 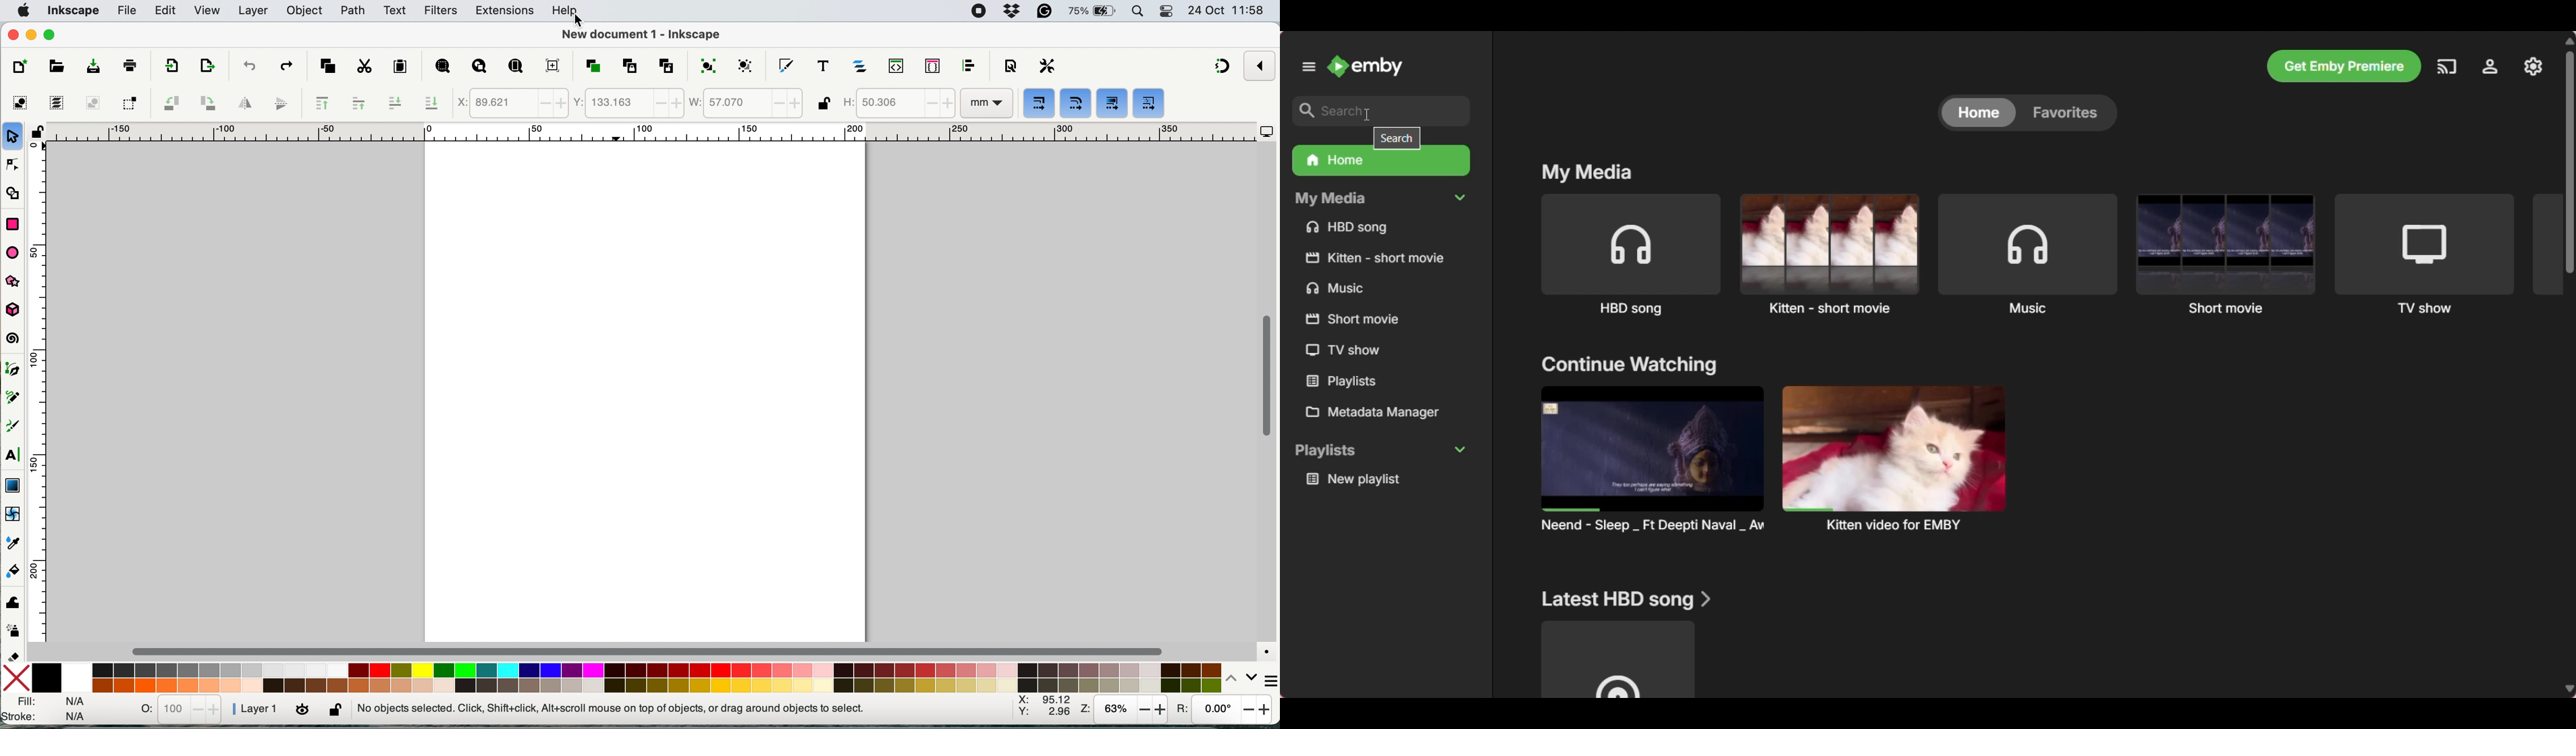 What do you see at coordinates (1243, 677) in the screenshot?
I see `switch between palaetes` at bounding box center [1243, 677].